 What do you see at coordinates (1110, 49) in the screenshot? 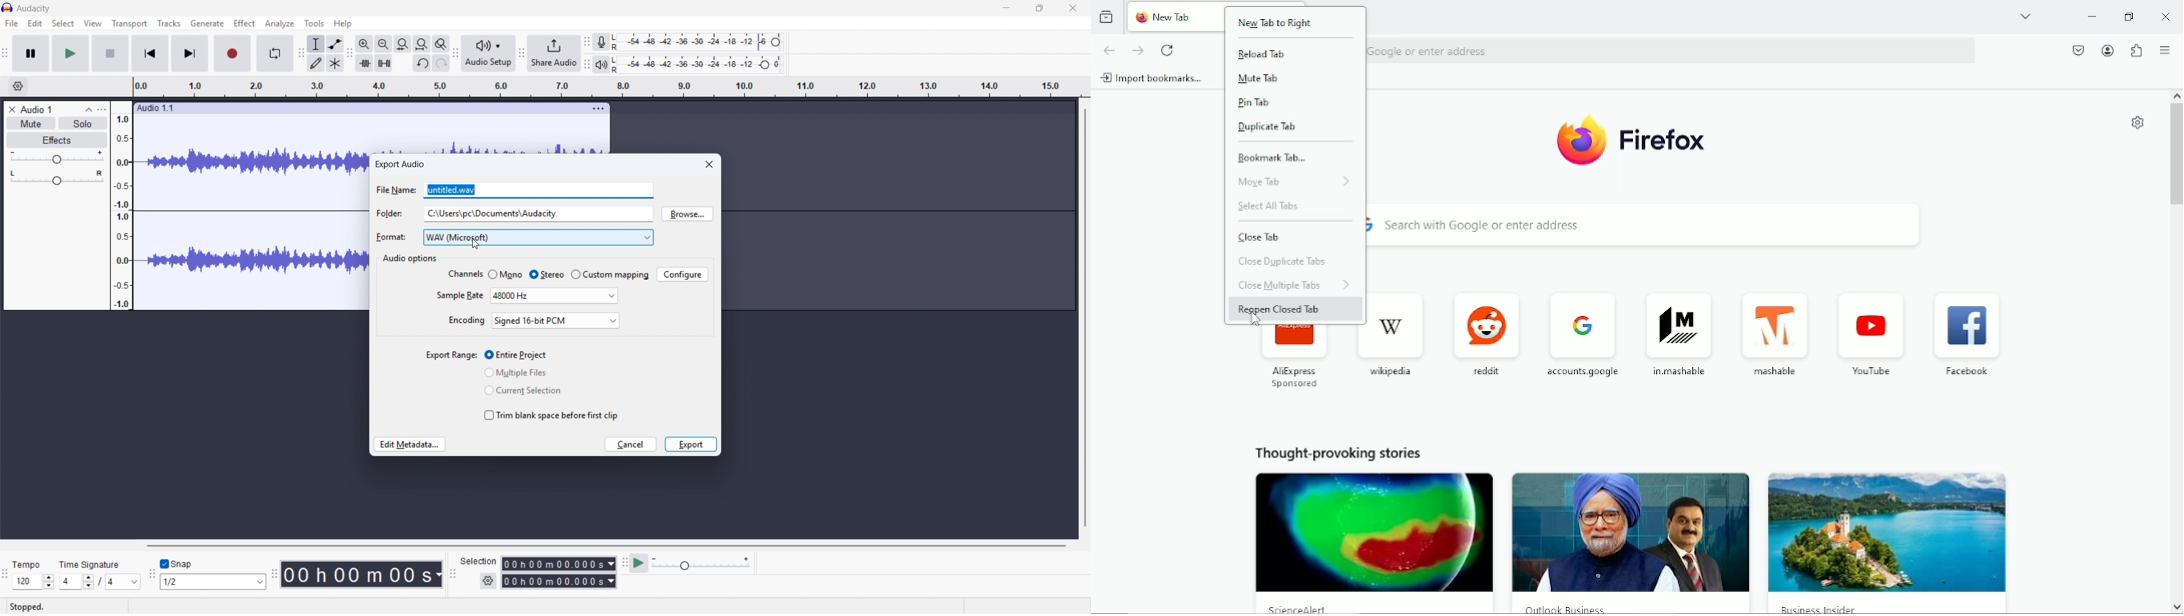
I see `go back` at bounding box center [1110, 49].